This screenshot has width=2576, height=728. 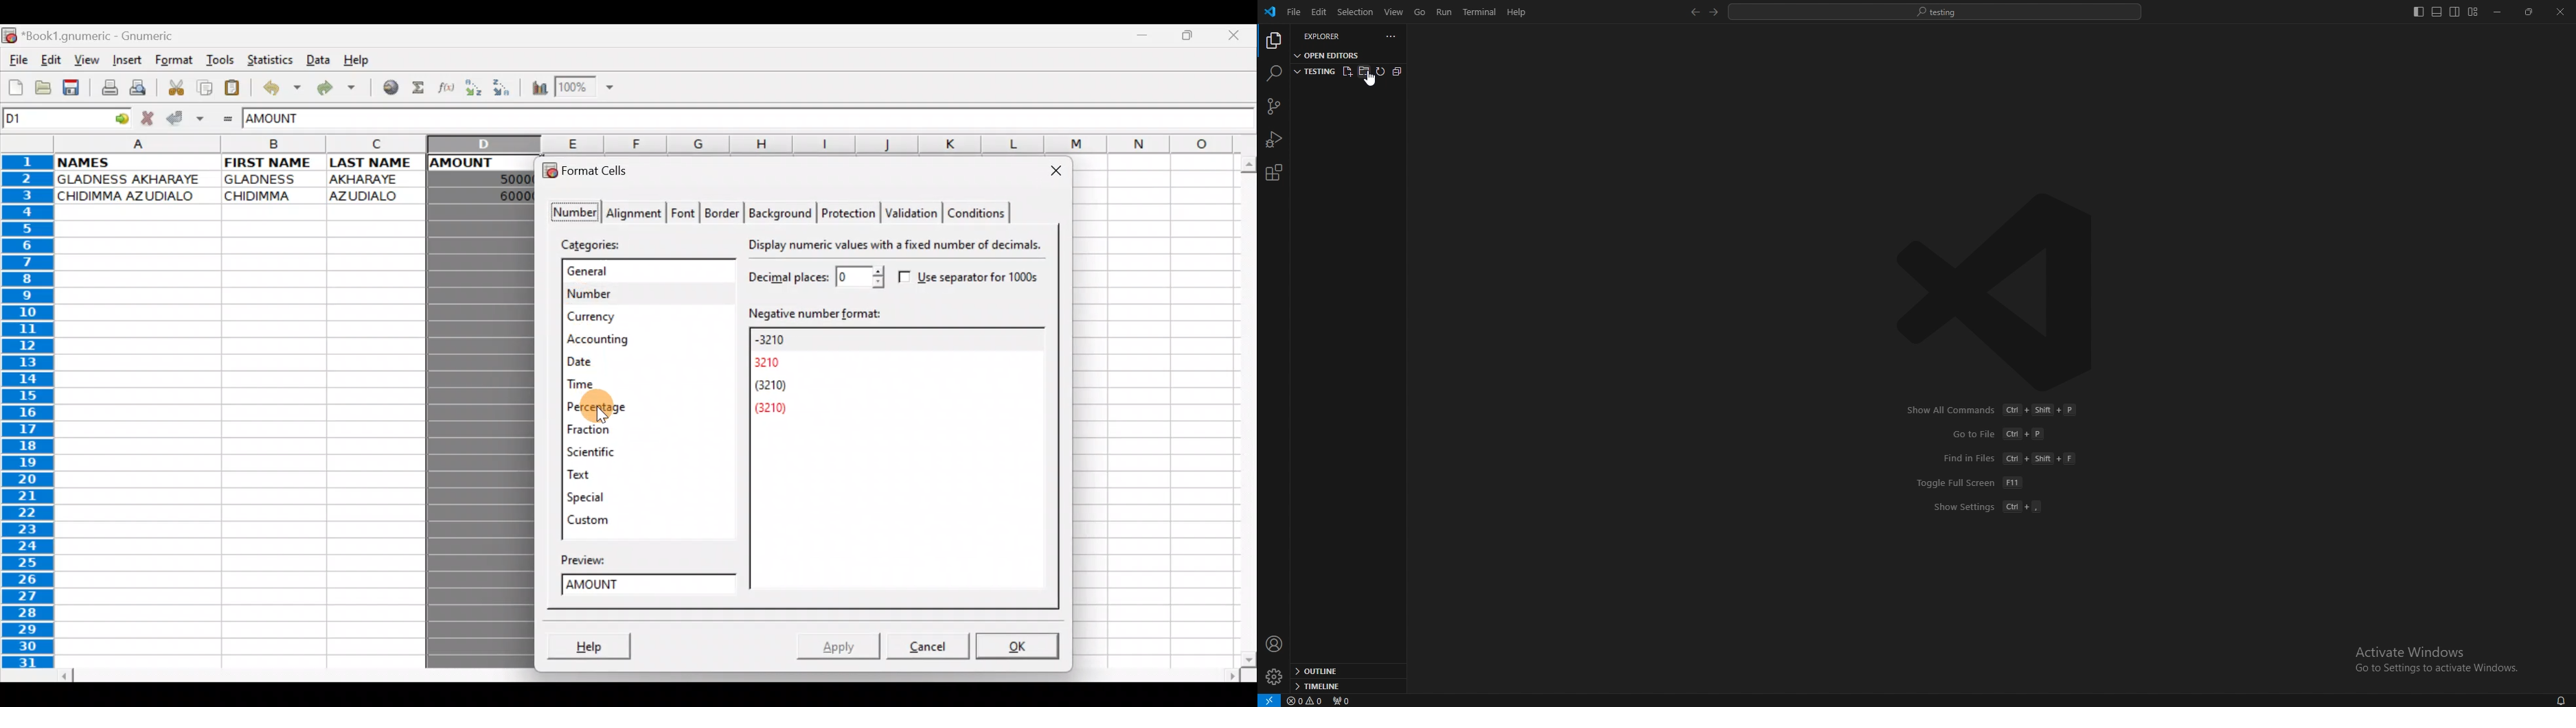 I want to click on open editors, so click(x=1329, y=54).